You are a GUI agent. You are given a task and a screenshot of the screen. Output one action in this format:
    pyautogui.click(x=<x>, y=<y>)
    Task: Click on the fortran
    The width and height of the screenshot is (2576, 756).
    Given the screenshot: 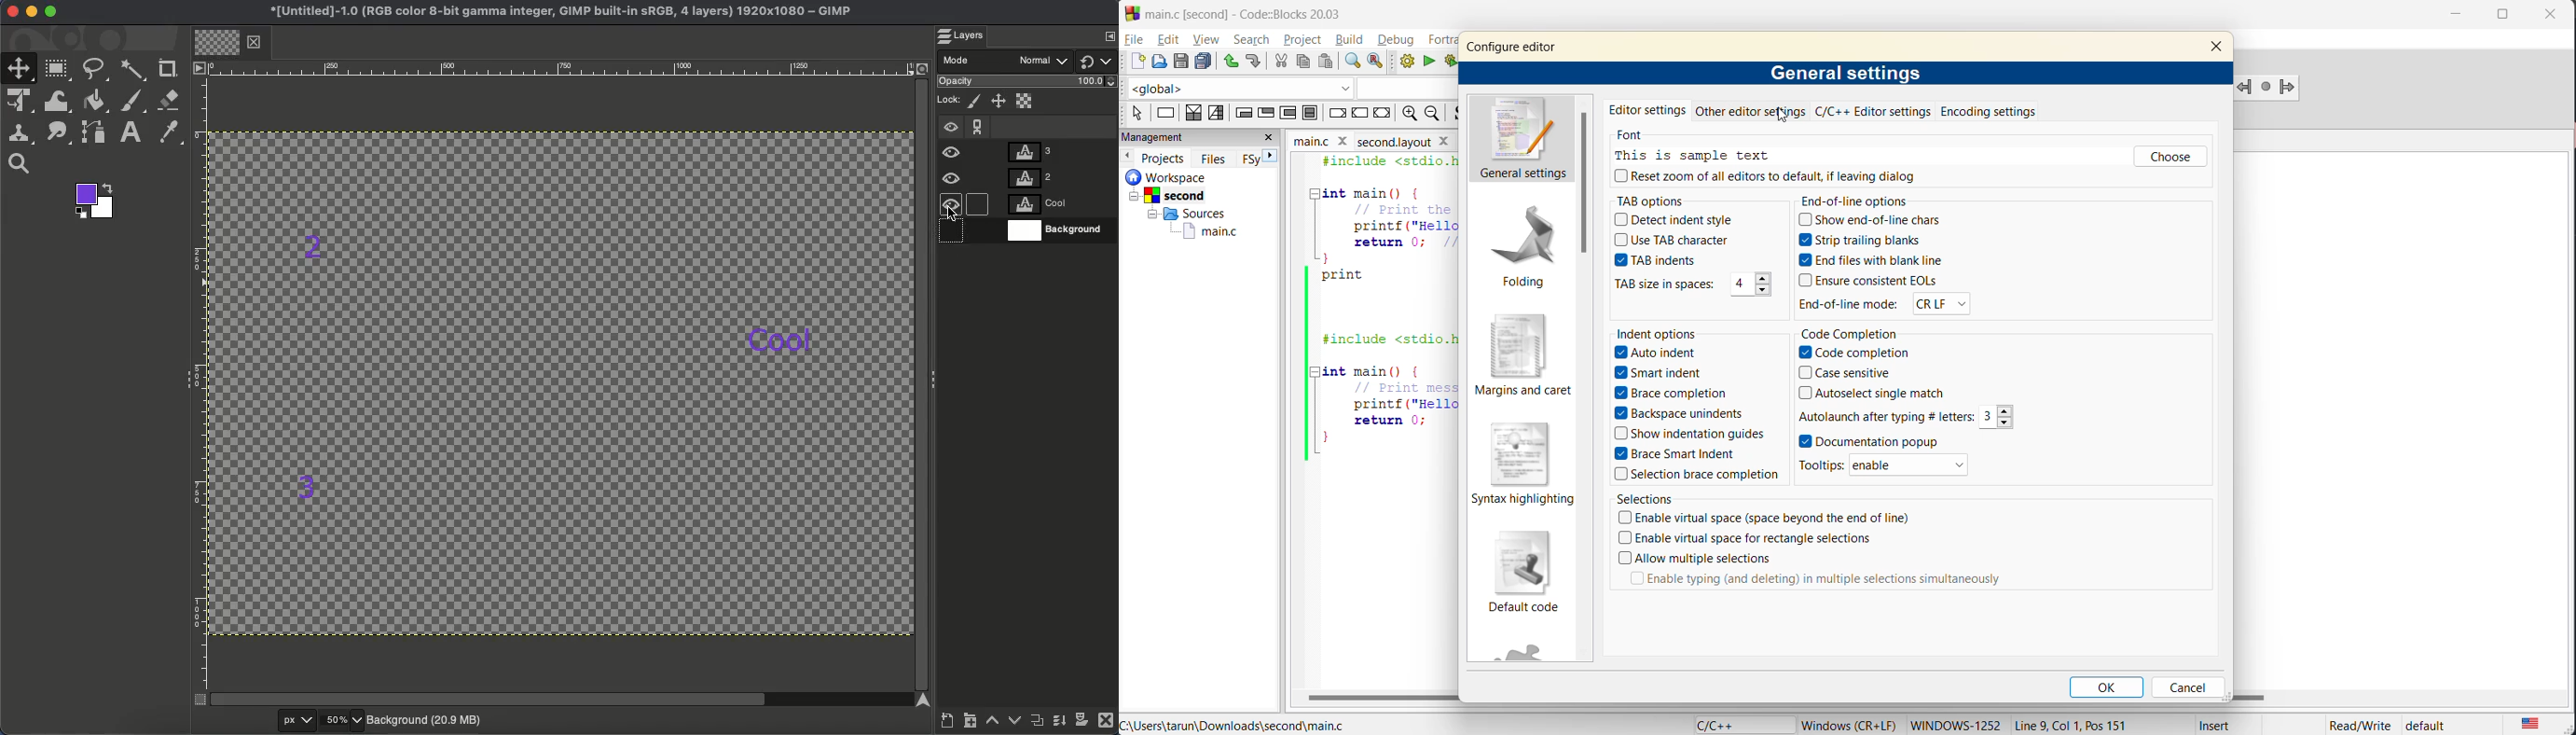 What is the action you would take?
    pyautogui.click(x=1442, y=40)
    